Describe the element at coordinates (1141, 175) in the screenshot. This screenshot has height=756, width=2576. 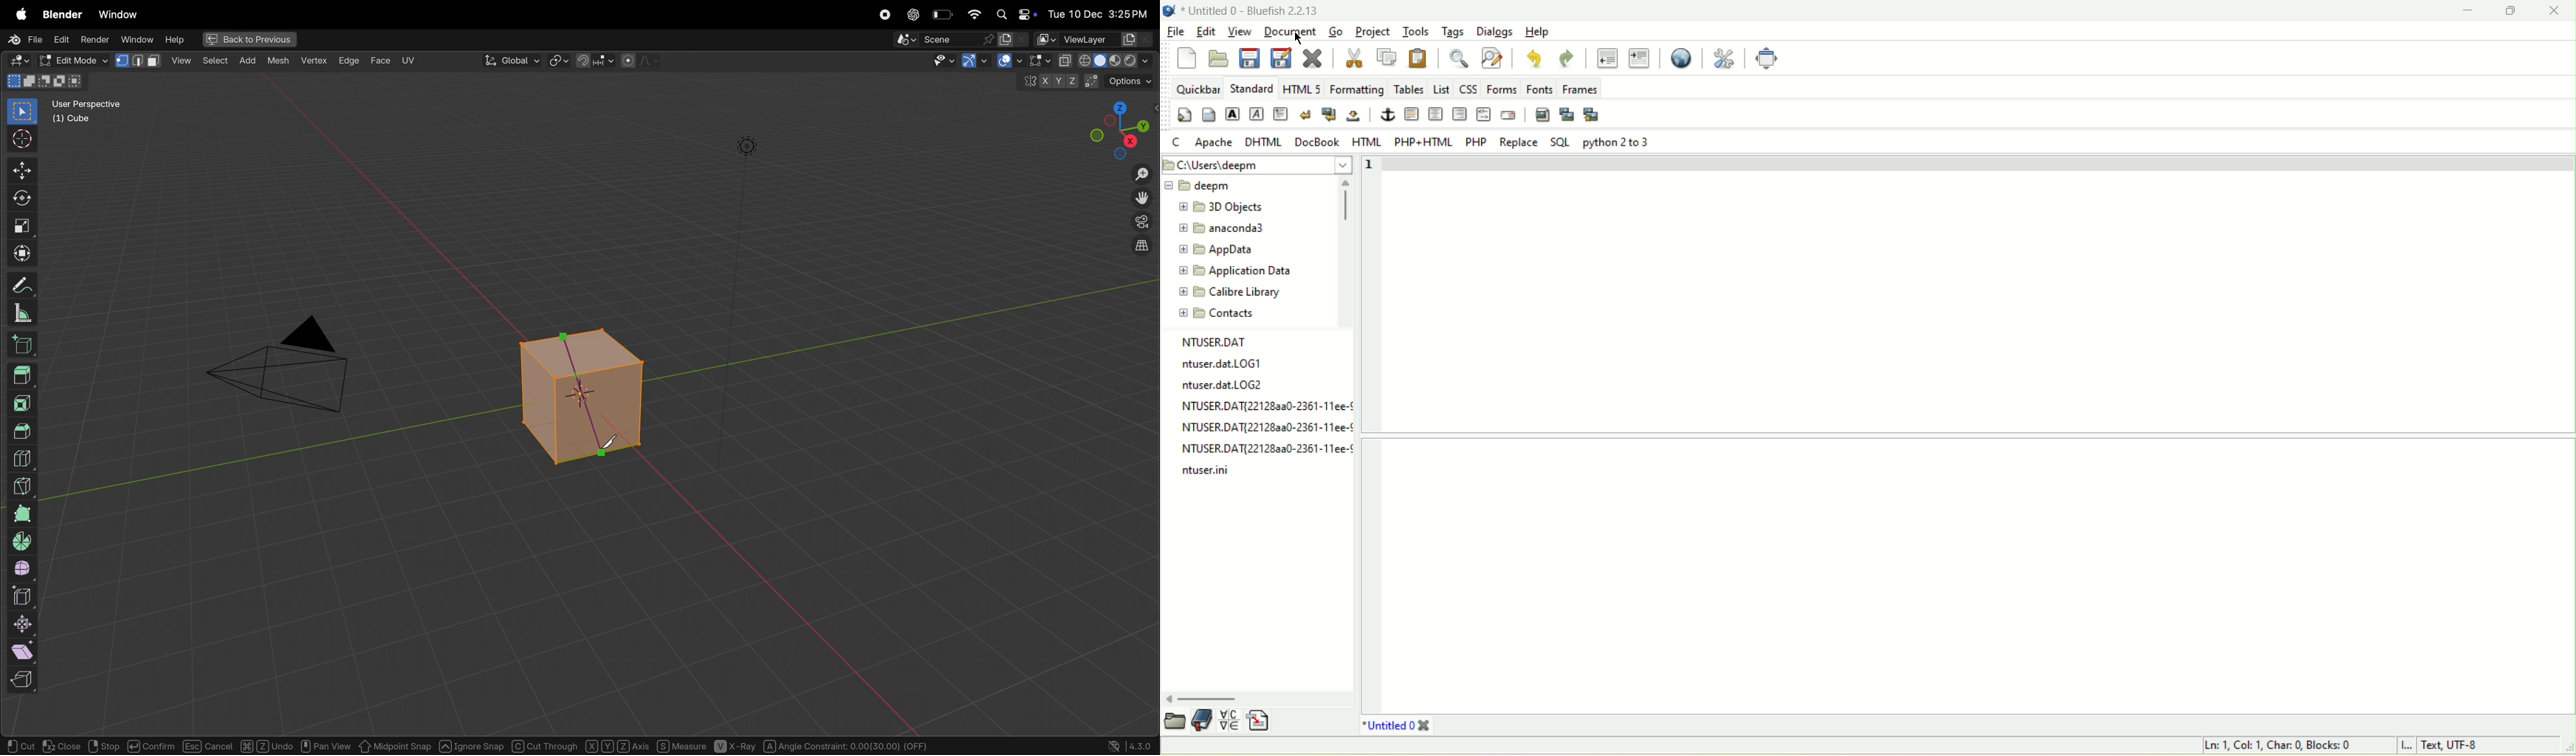
I see `zoom` at that location.